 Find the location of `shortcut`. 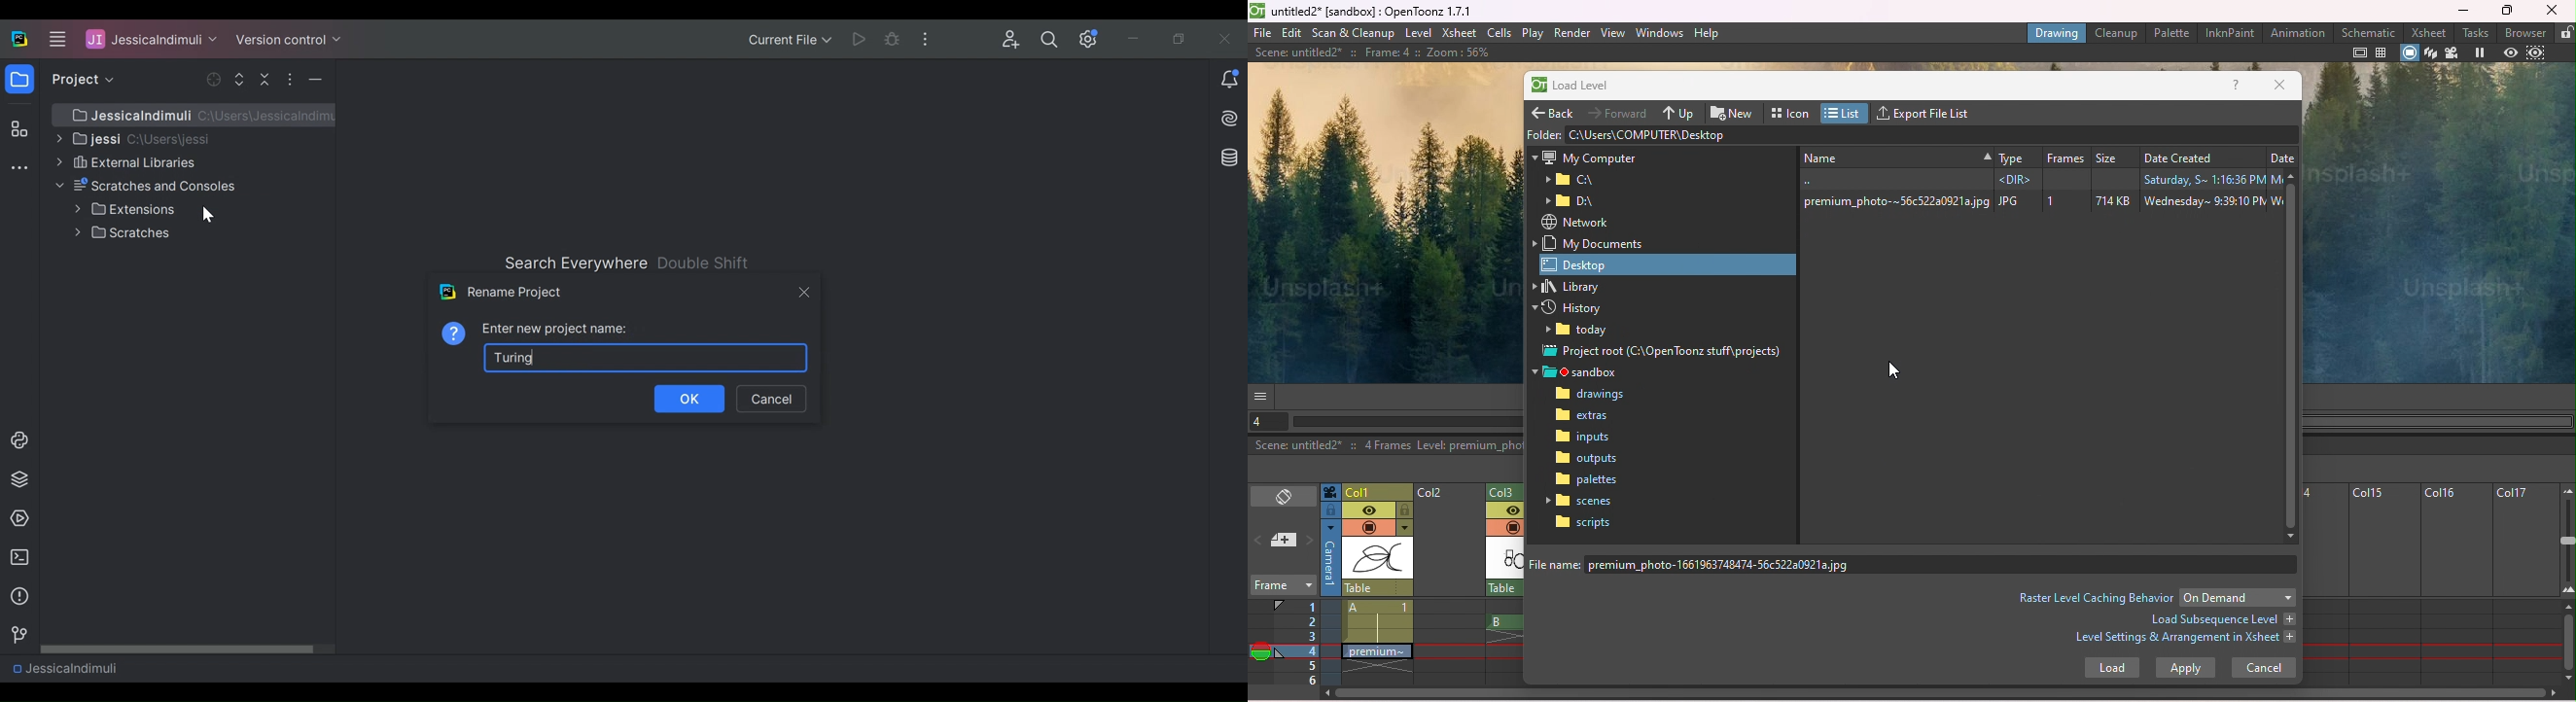

shortcut is located at coordinates (705, 263).